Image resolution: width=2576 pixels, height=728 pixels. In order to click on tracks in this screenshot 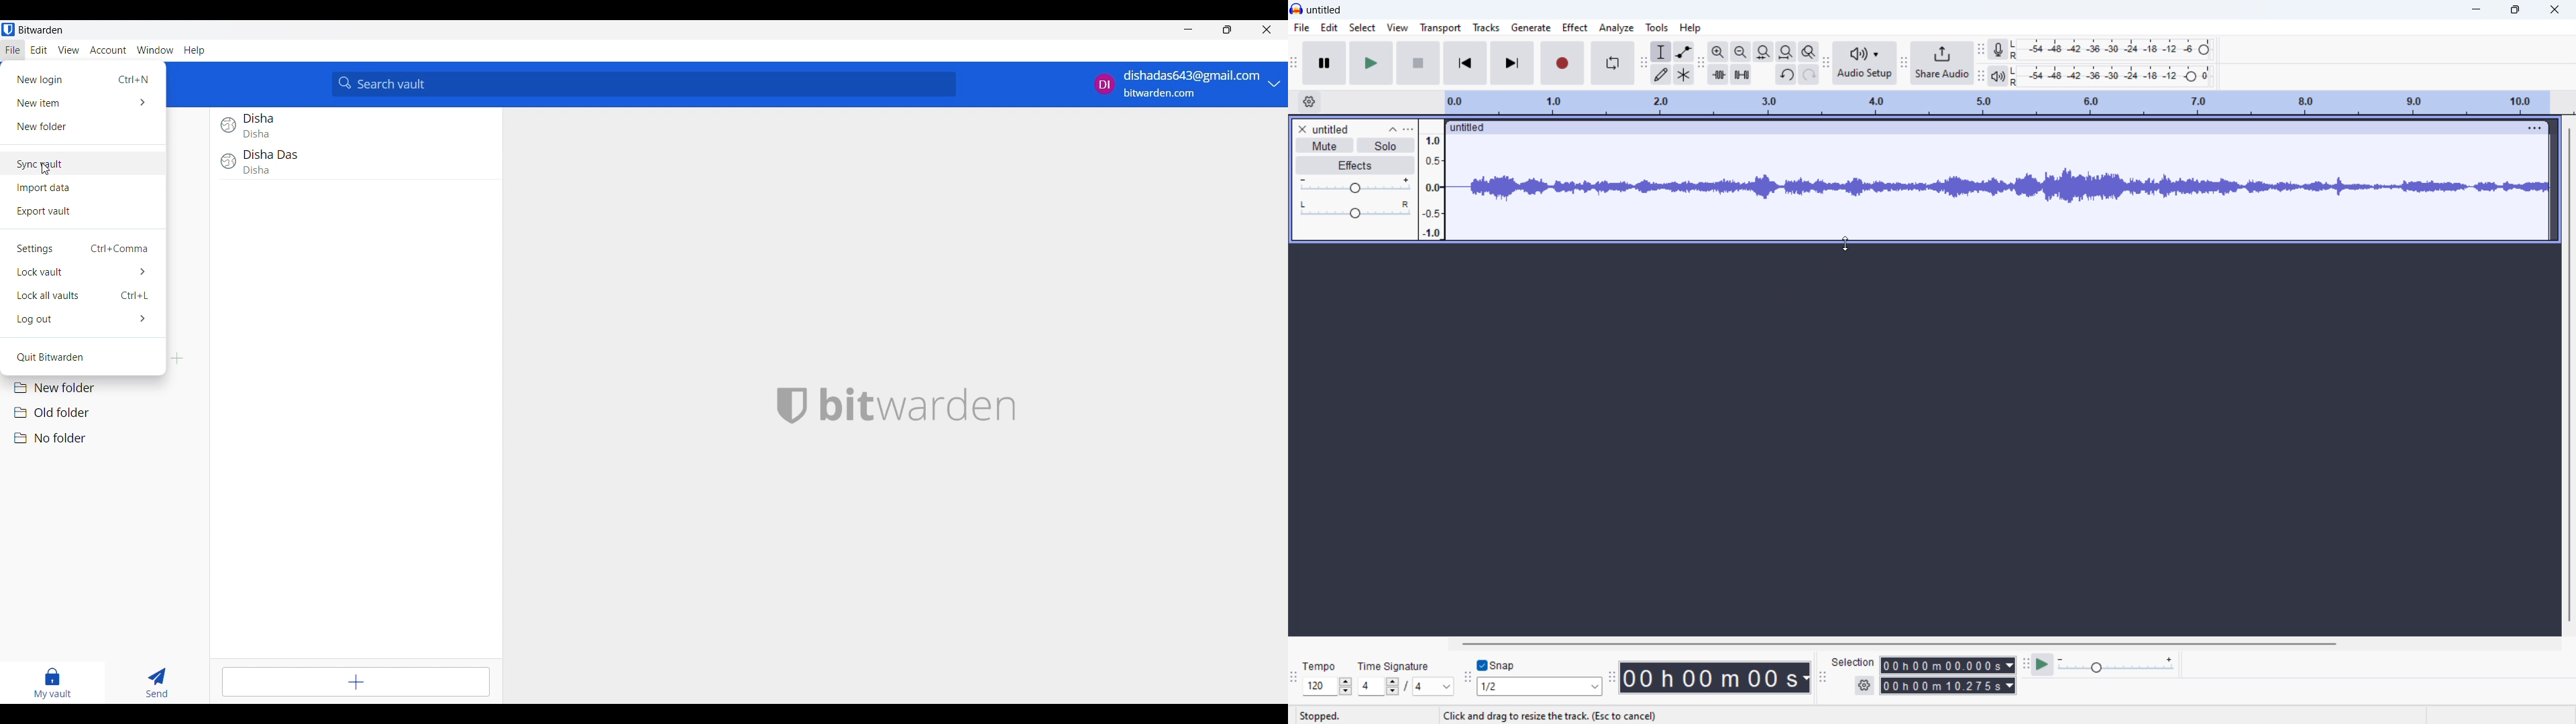, I will do `click(1485, 27)`.